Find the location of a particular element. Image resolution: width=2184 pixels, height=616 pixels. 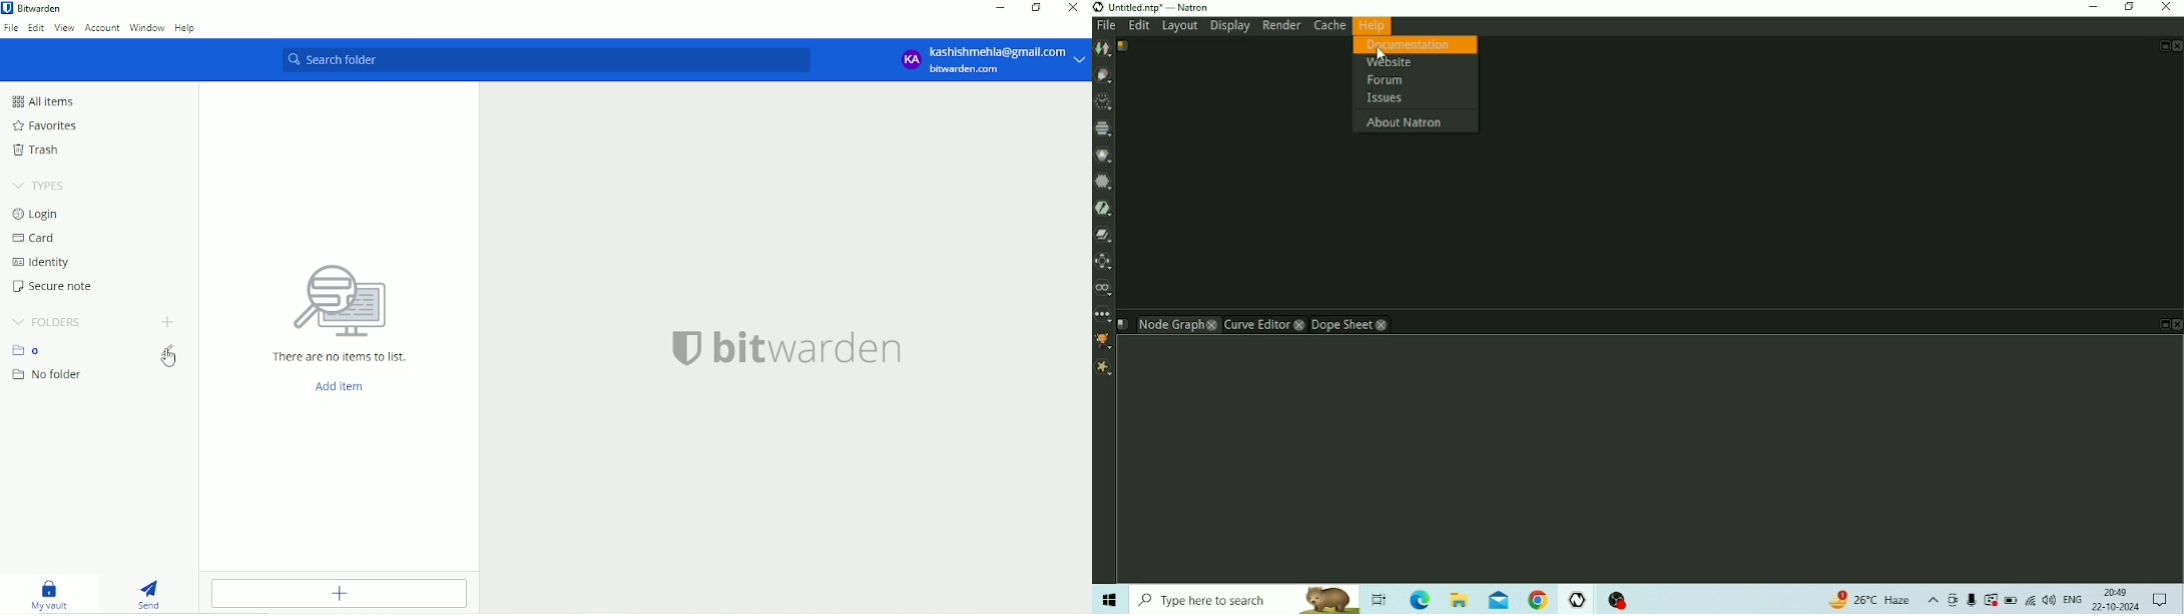

Add item is located at coordinates (340, 387).